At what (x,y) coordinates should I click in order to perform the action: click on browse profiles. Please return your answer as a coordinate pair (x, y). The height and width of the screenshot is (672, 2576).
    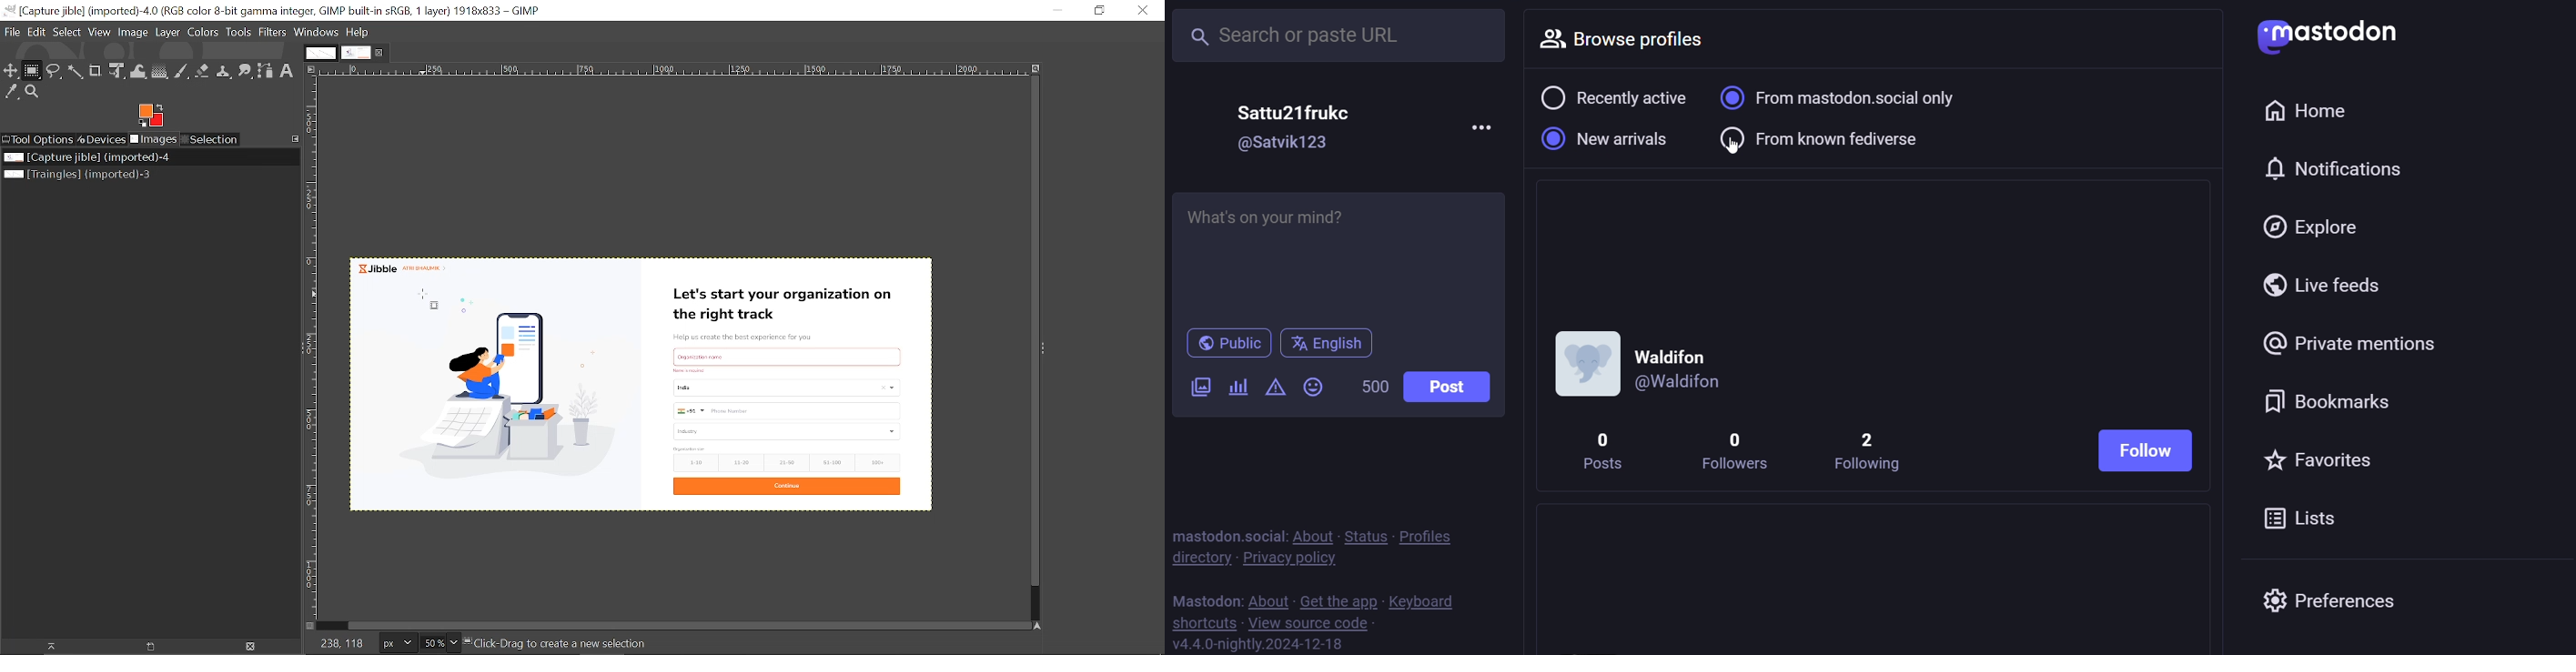
    Looking at the image, I should click on (1642, 40).